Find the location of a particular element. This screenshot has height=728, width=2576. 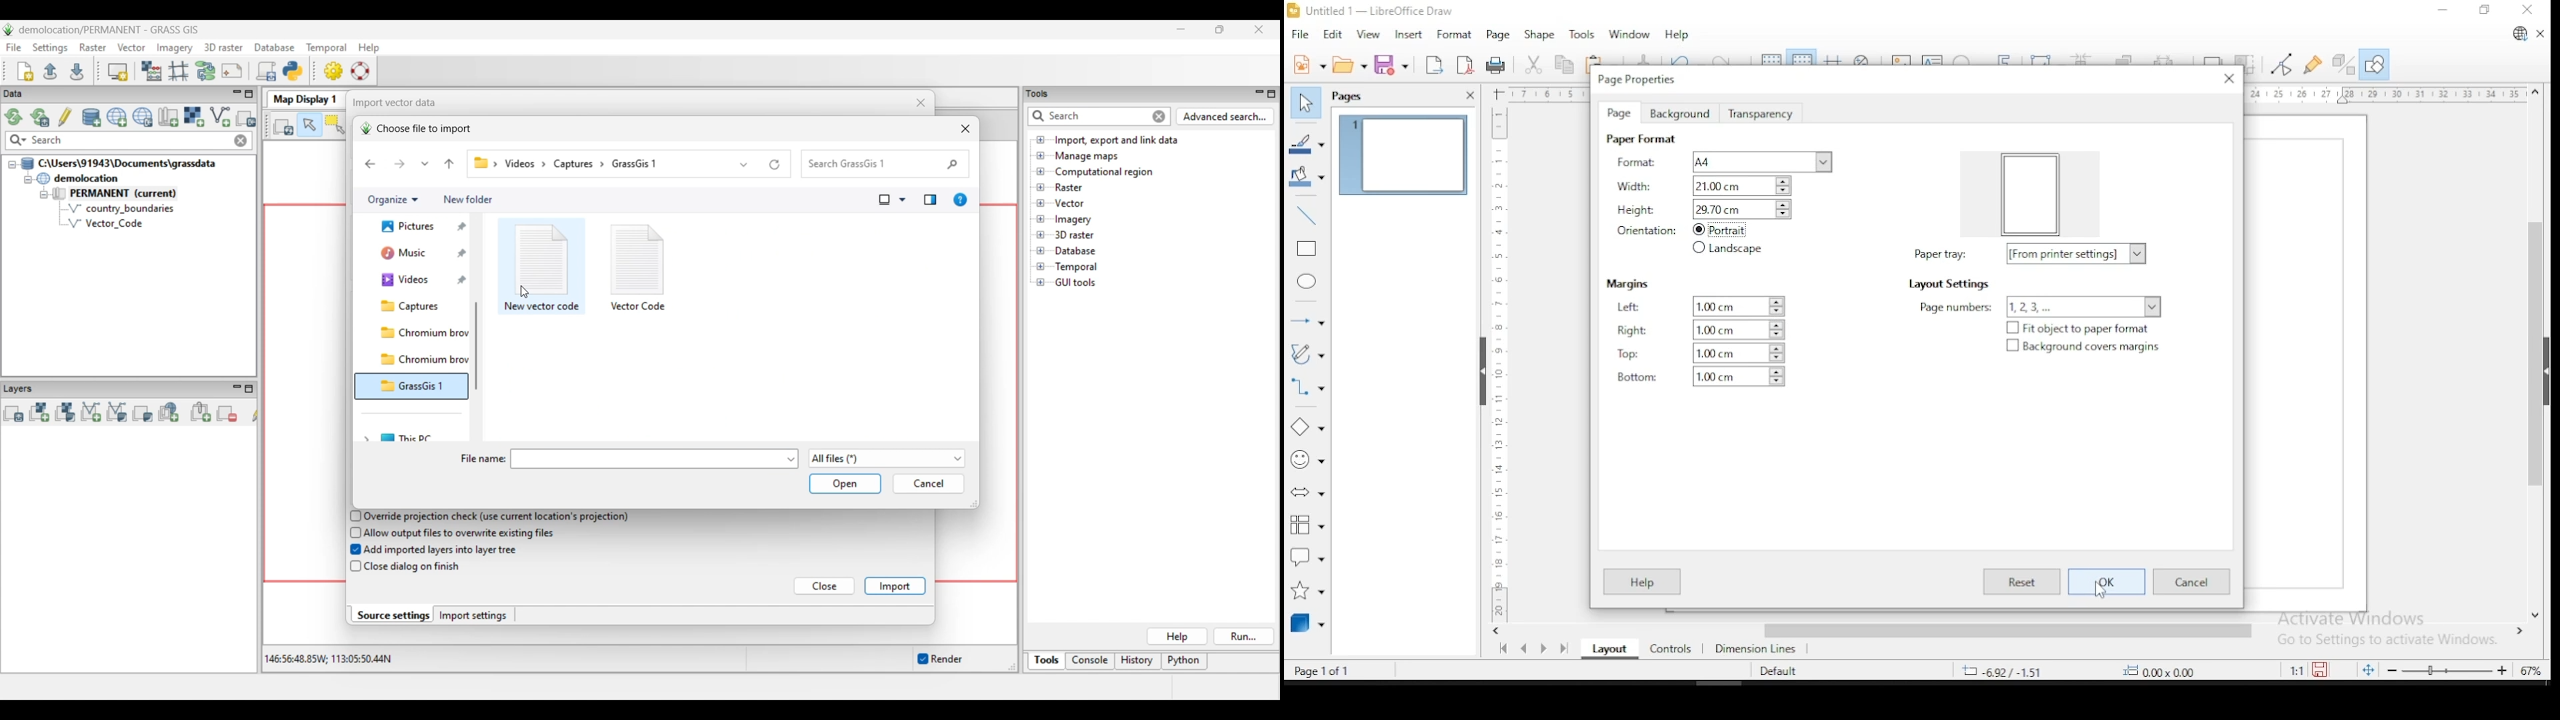

cursor is located at coordinates (2103, 591).